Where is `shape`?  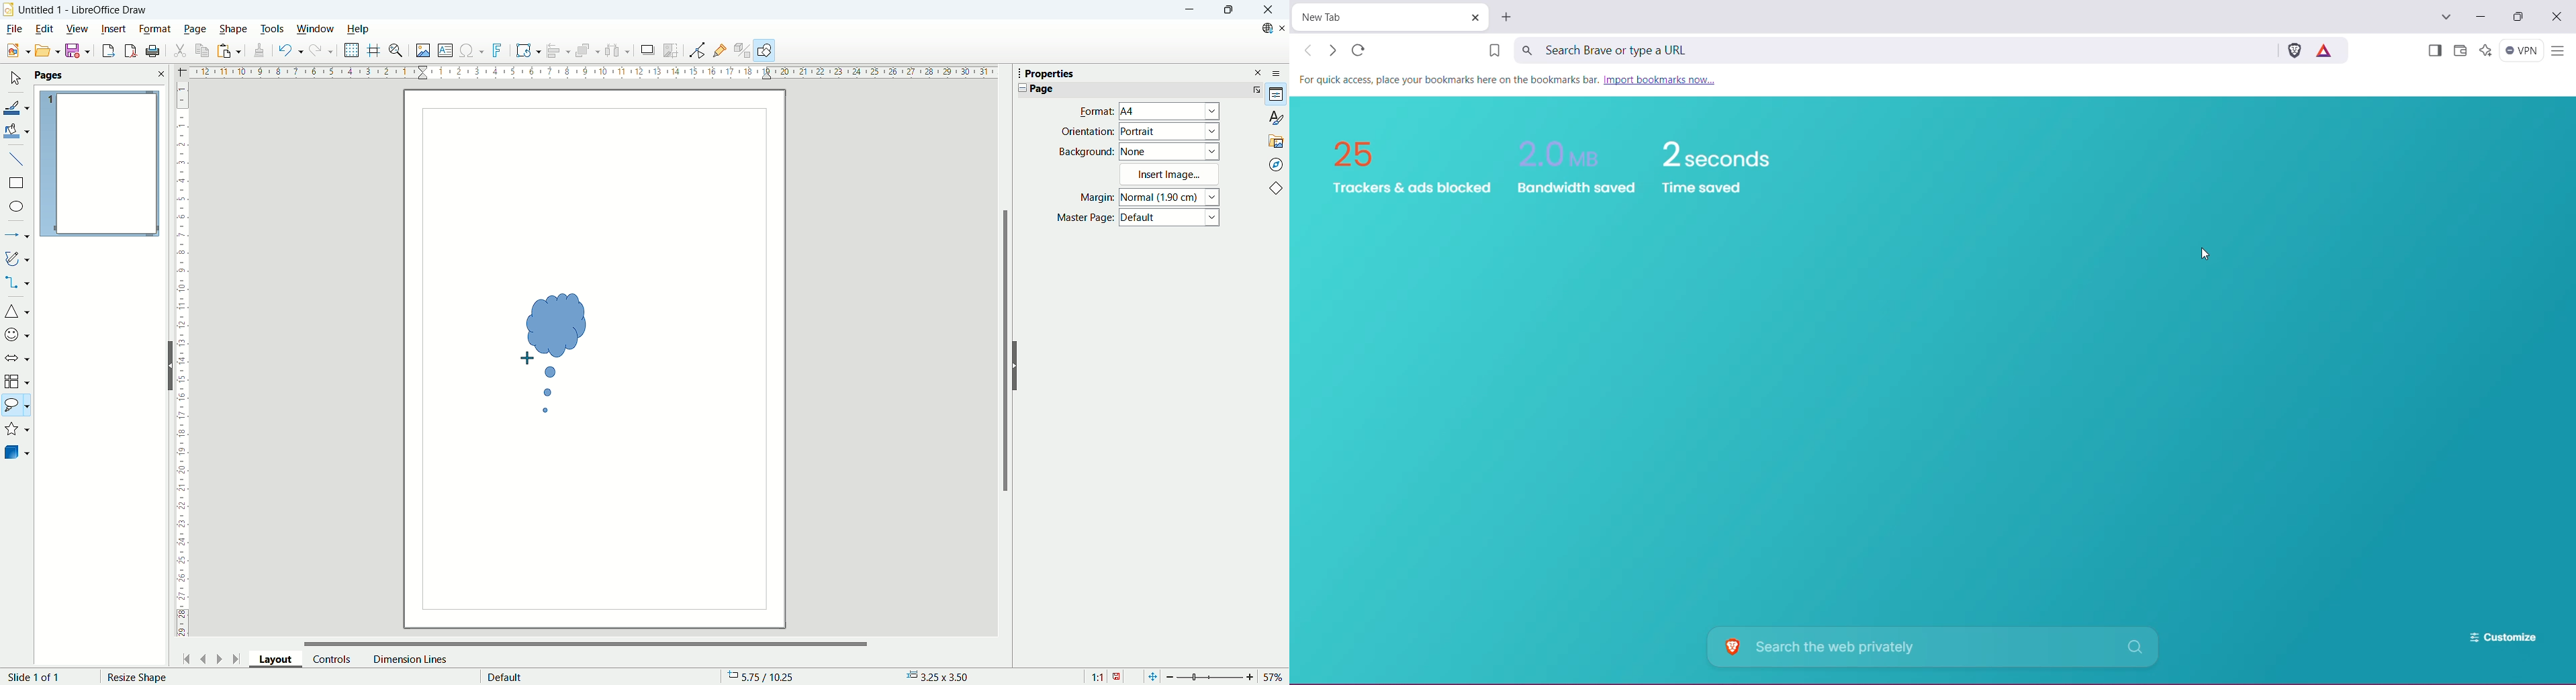 shape is located at coordinates (234, 29).